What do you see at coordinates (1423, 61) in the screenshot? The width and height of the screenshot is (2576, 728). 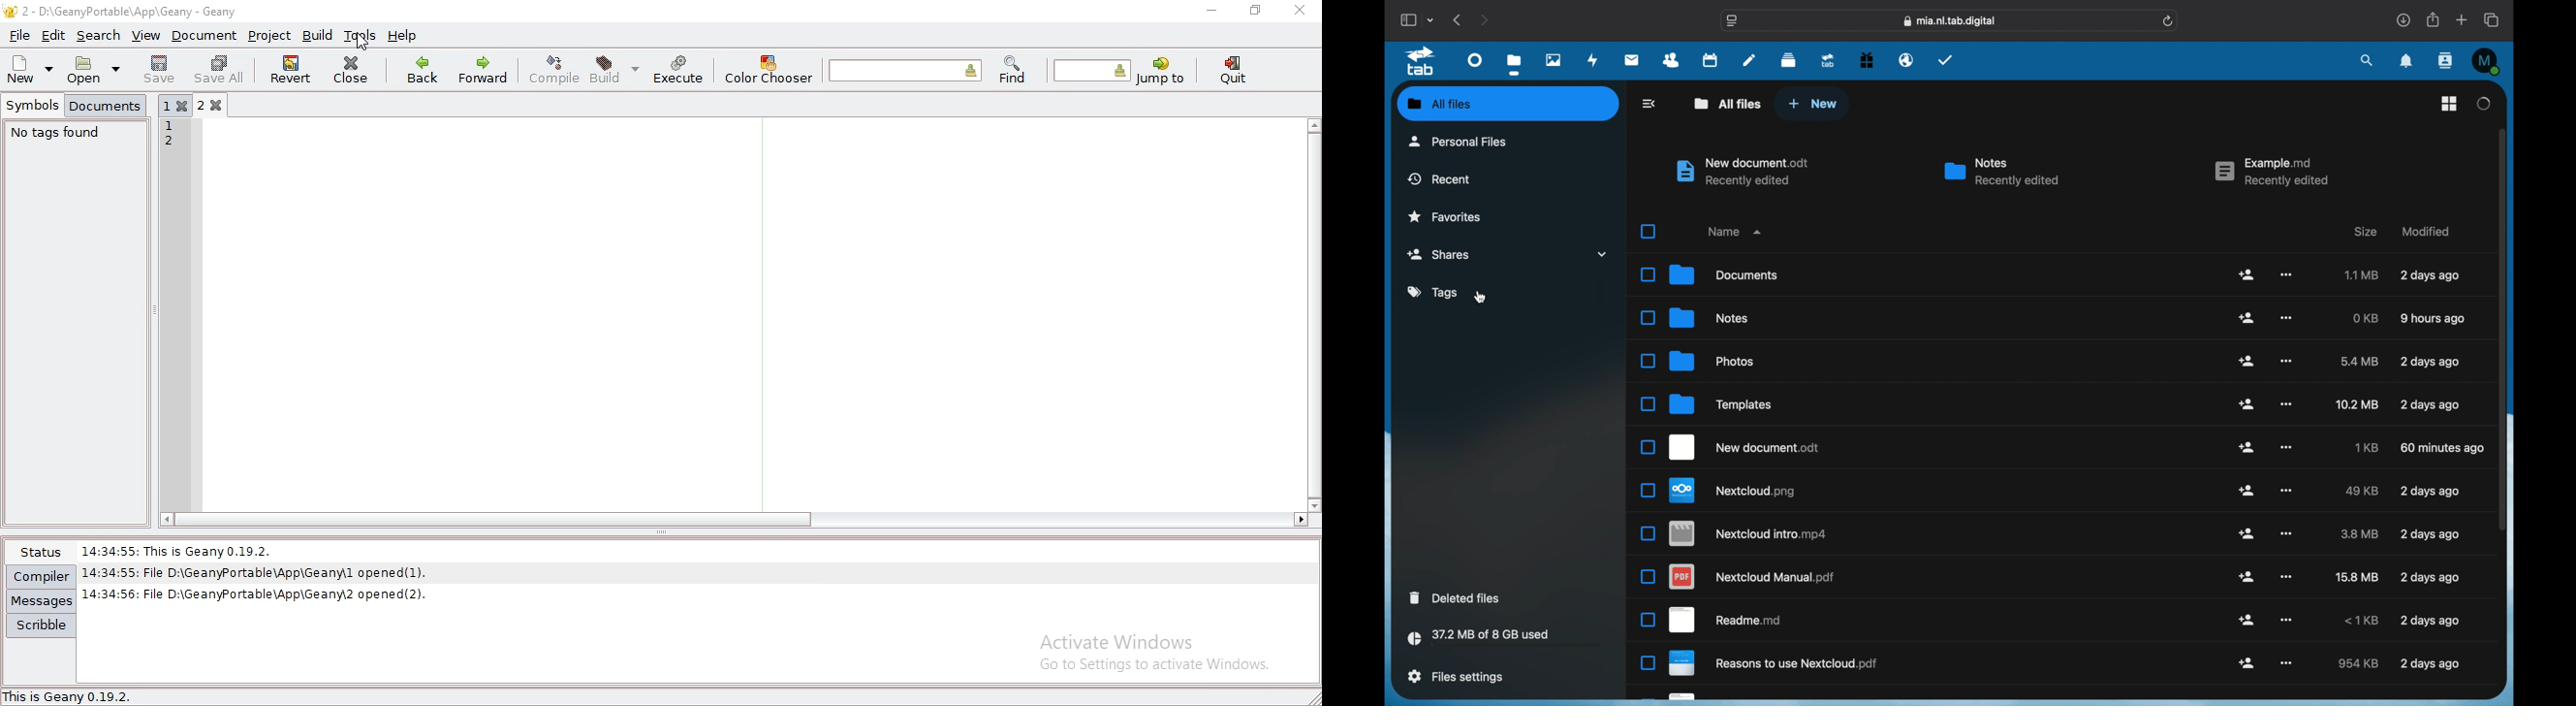 I see `tab` at bounding box center [1423, 61].